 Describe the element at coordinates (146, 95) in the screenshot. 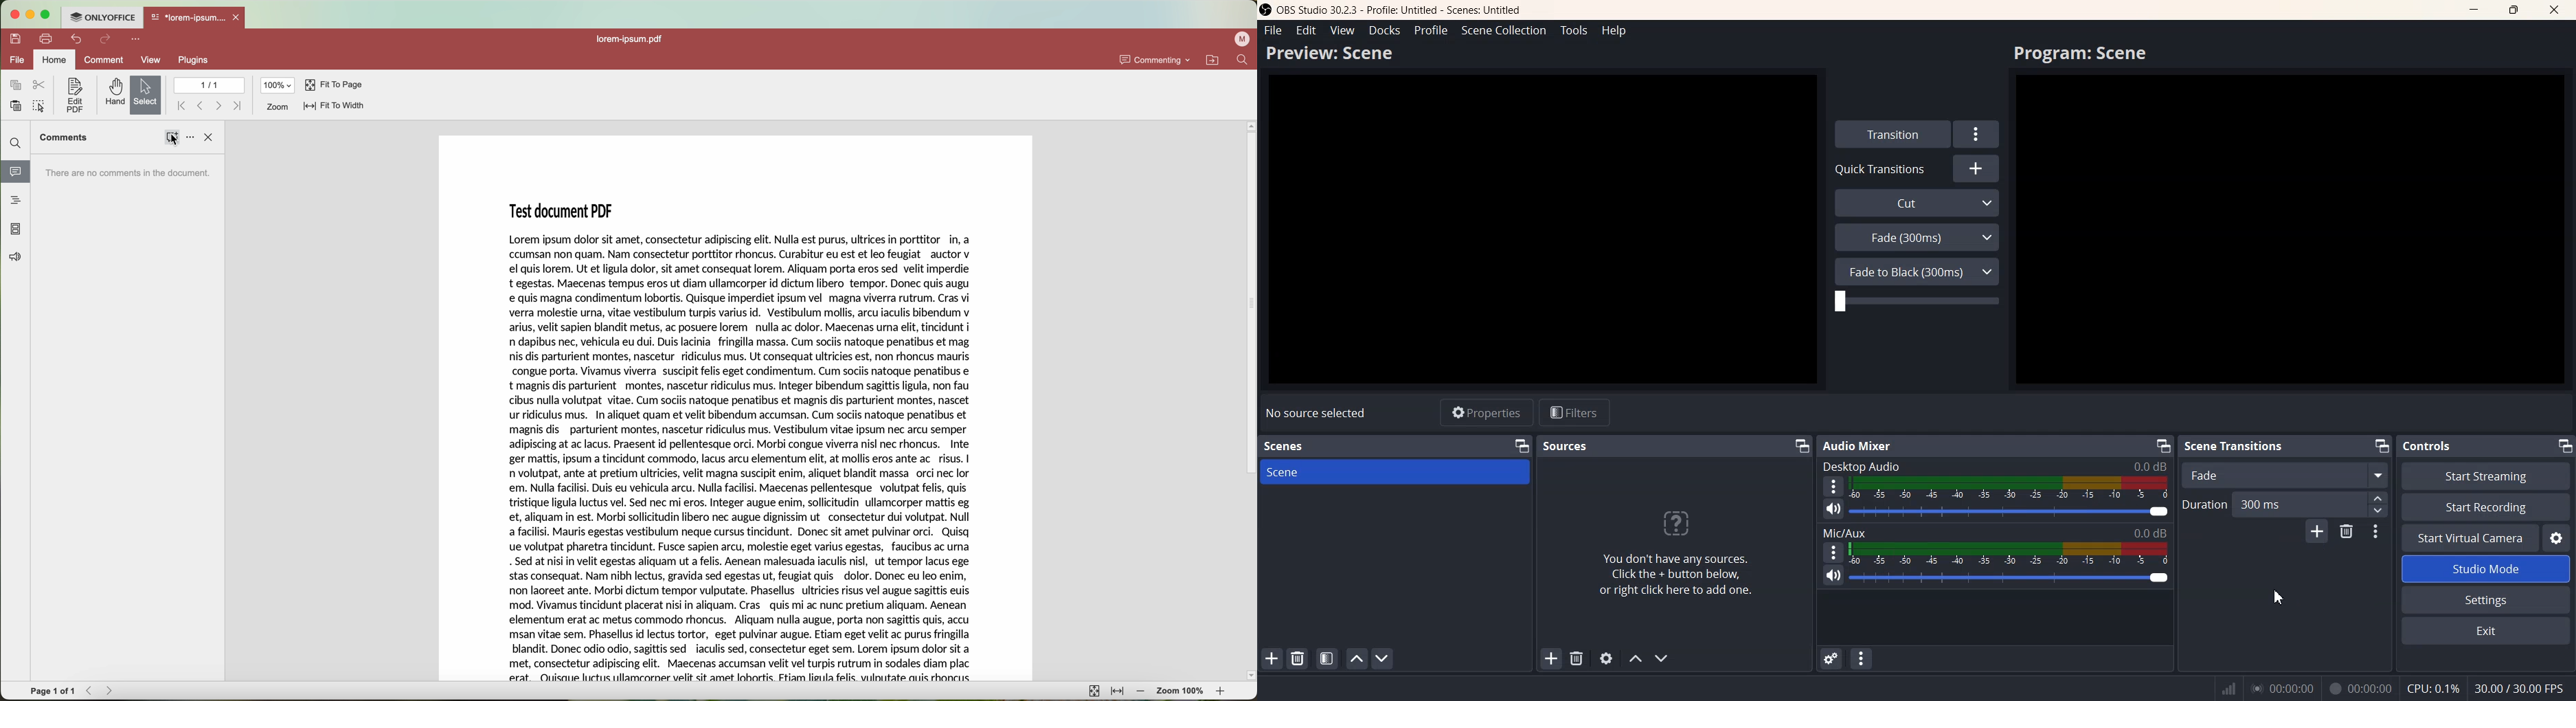

I see `selected` at that location.